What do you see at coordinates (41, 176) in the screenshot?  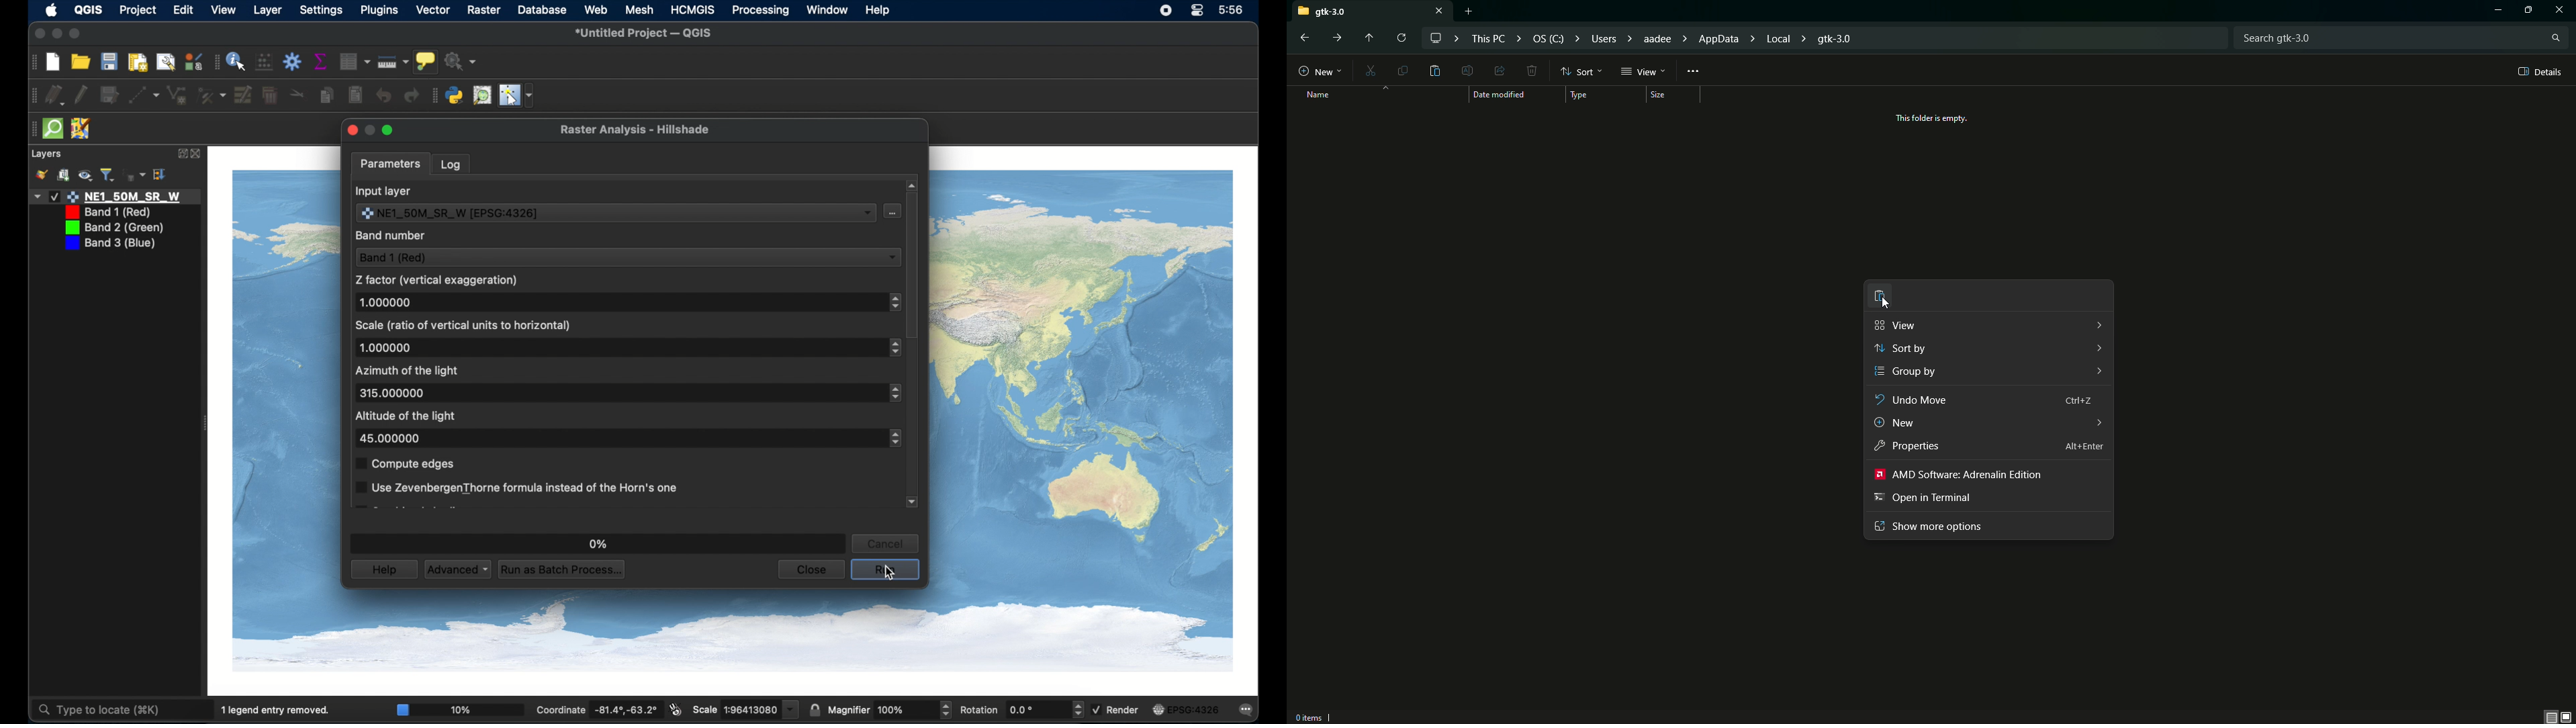 I see `styling panel` at bounding box center [41, 176].